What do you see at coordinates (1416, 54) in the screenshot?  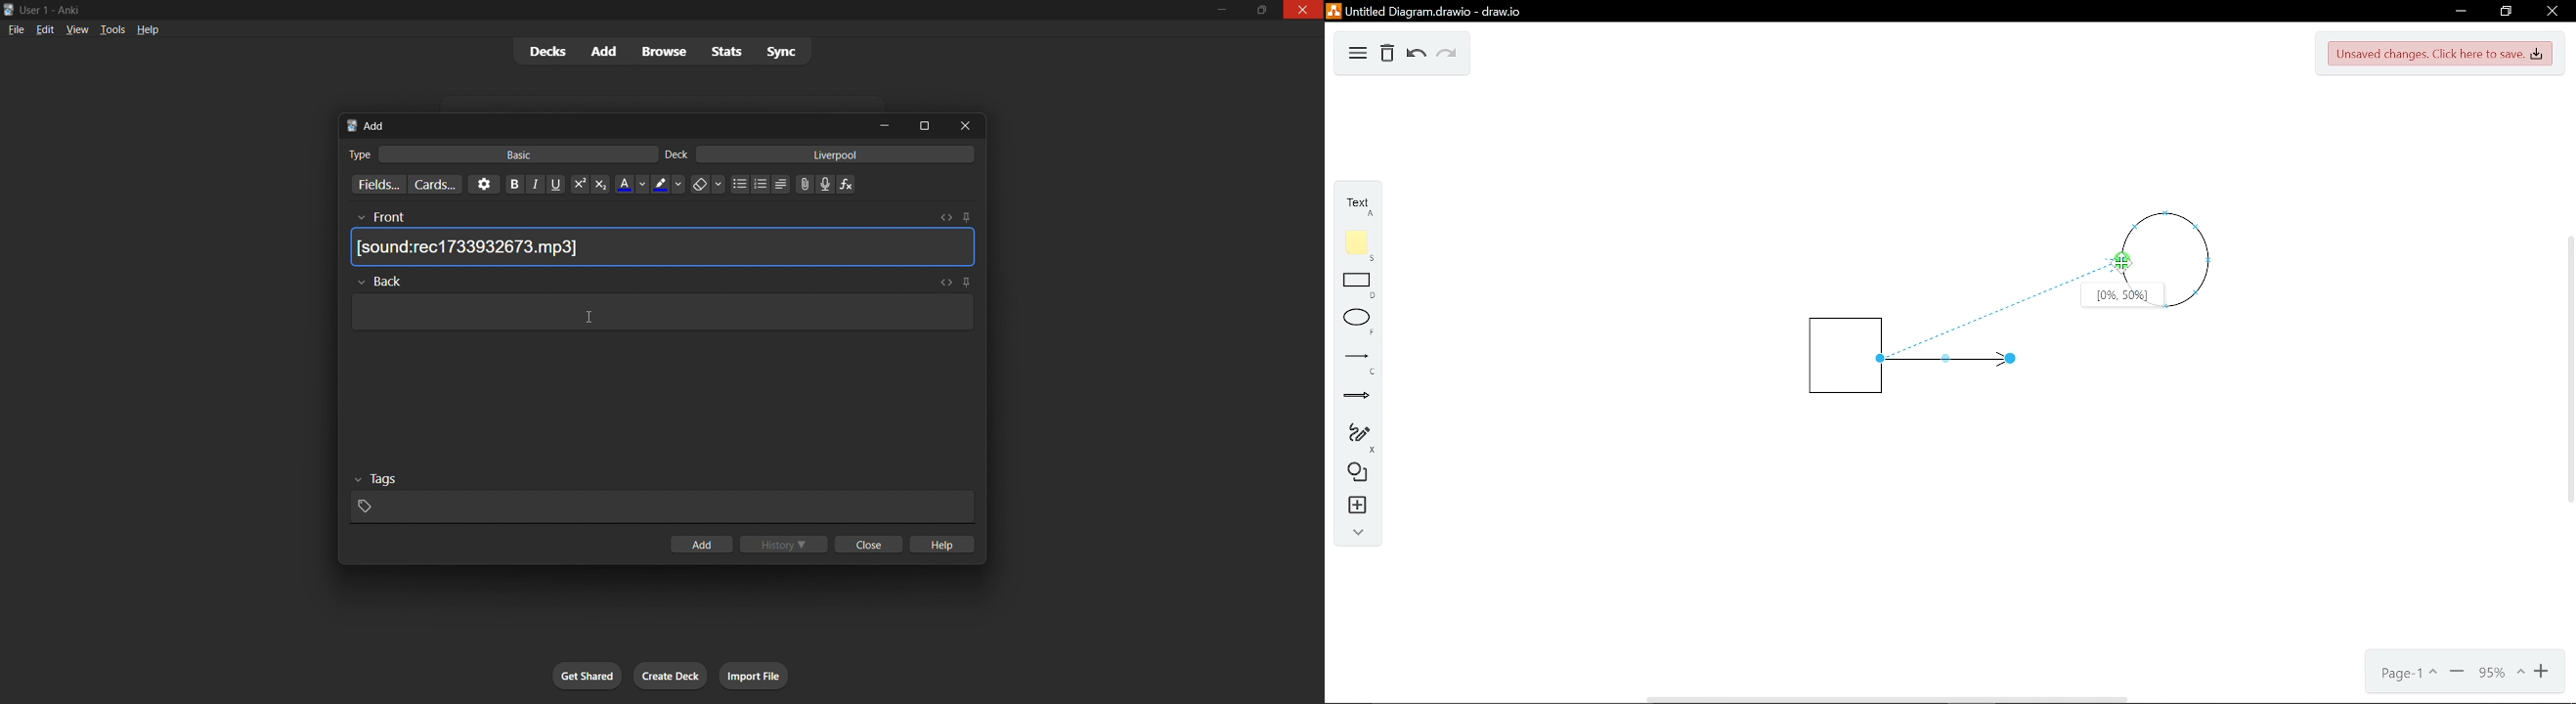 I see `Undo` at bounding box center [1416, 54].